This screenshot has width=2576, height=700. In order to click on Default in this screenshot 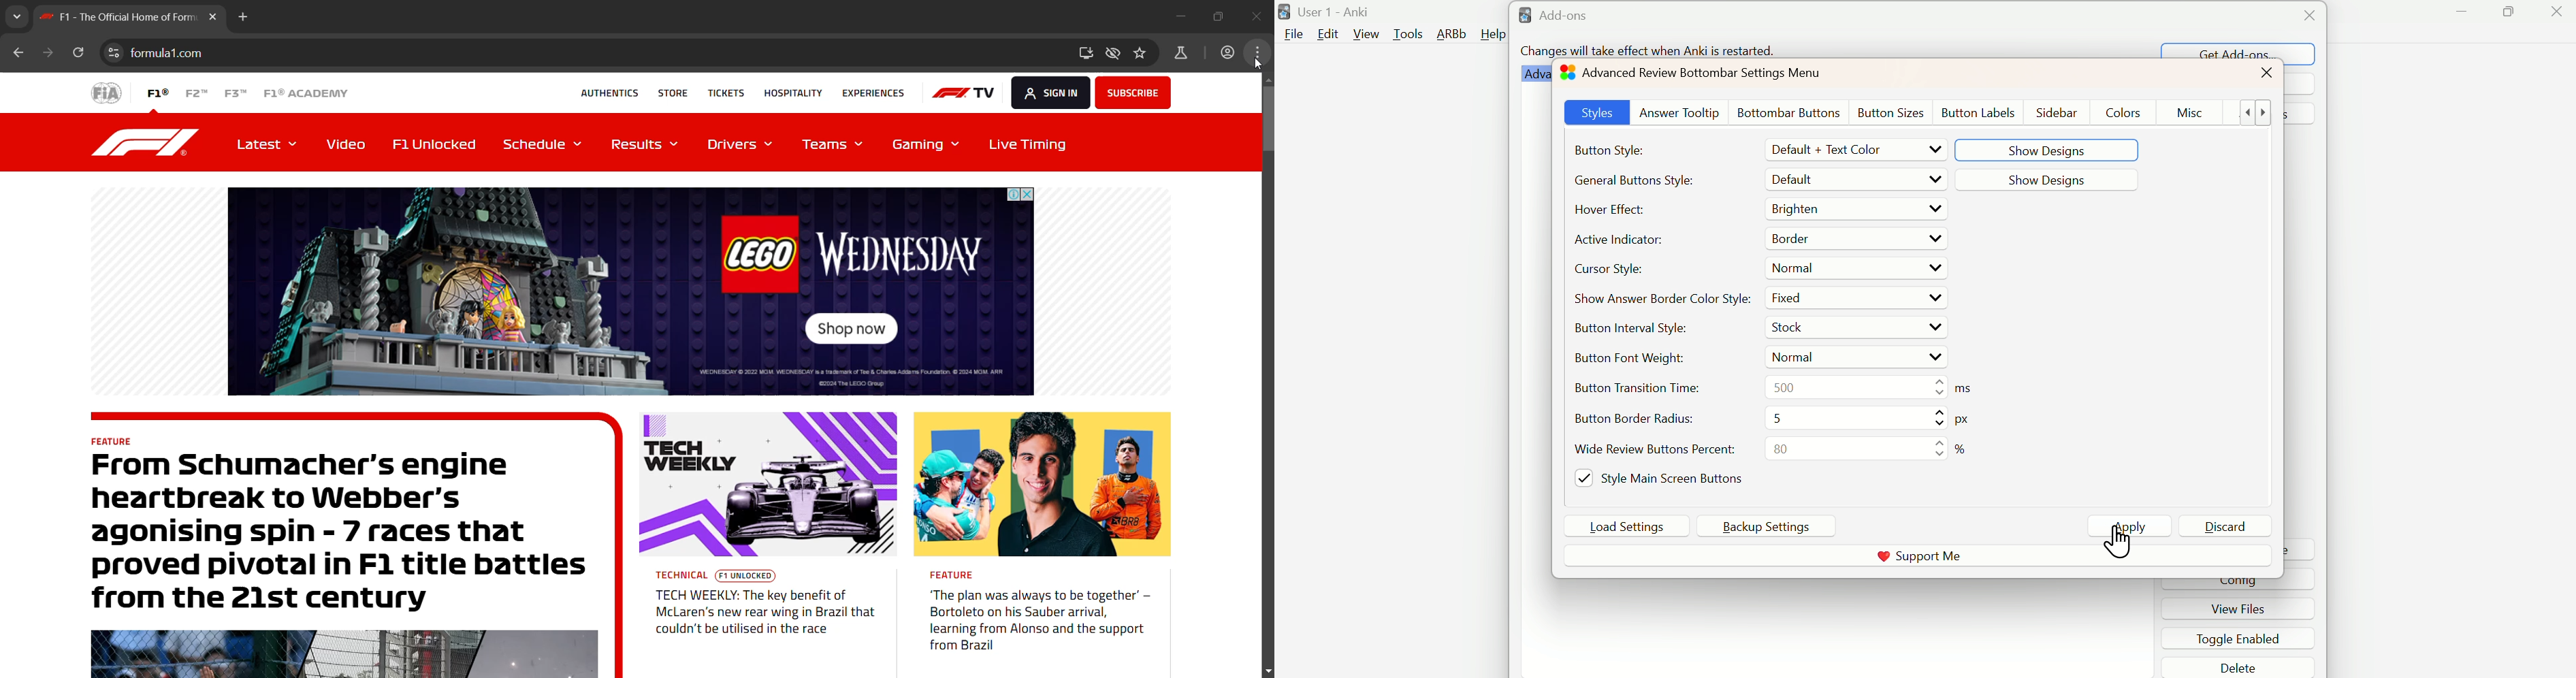, I will do `click(1794, 179)`.